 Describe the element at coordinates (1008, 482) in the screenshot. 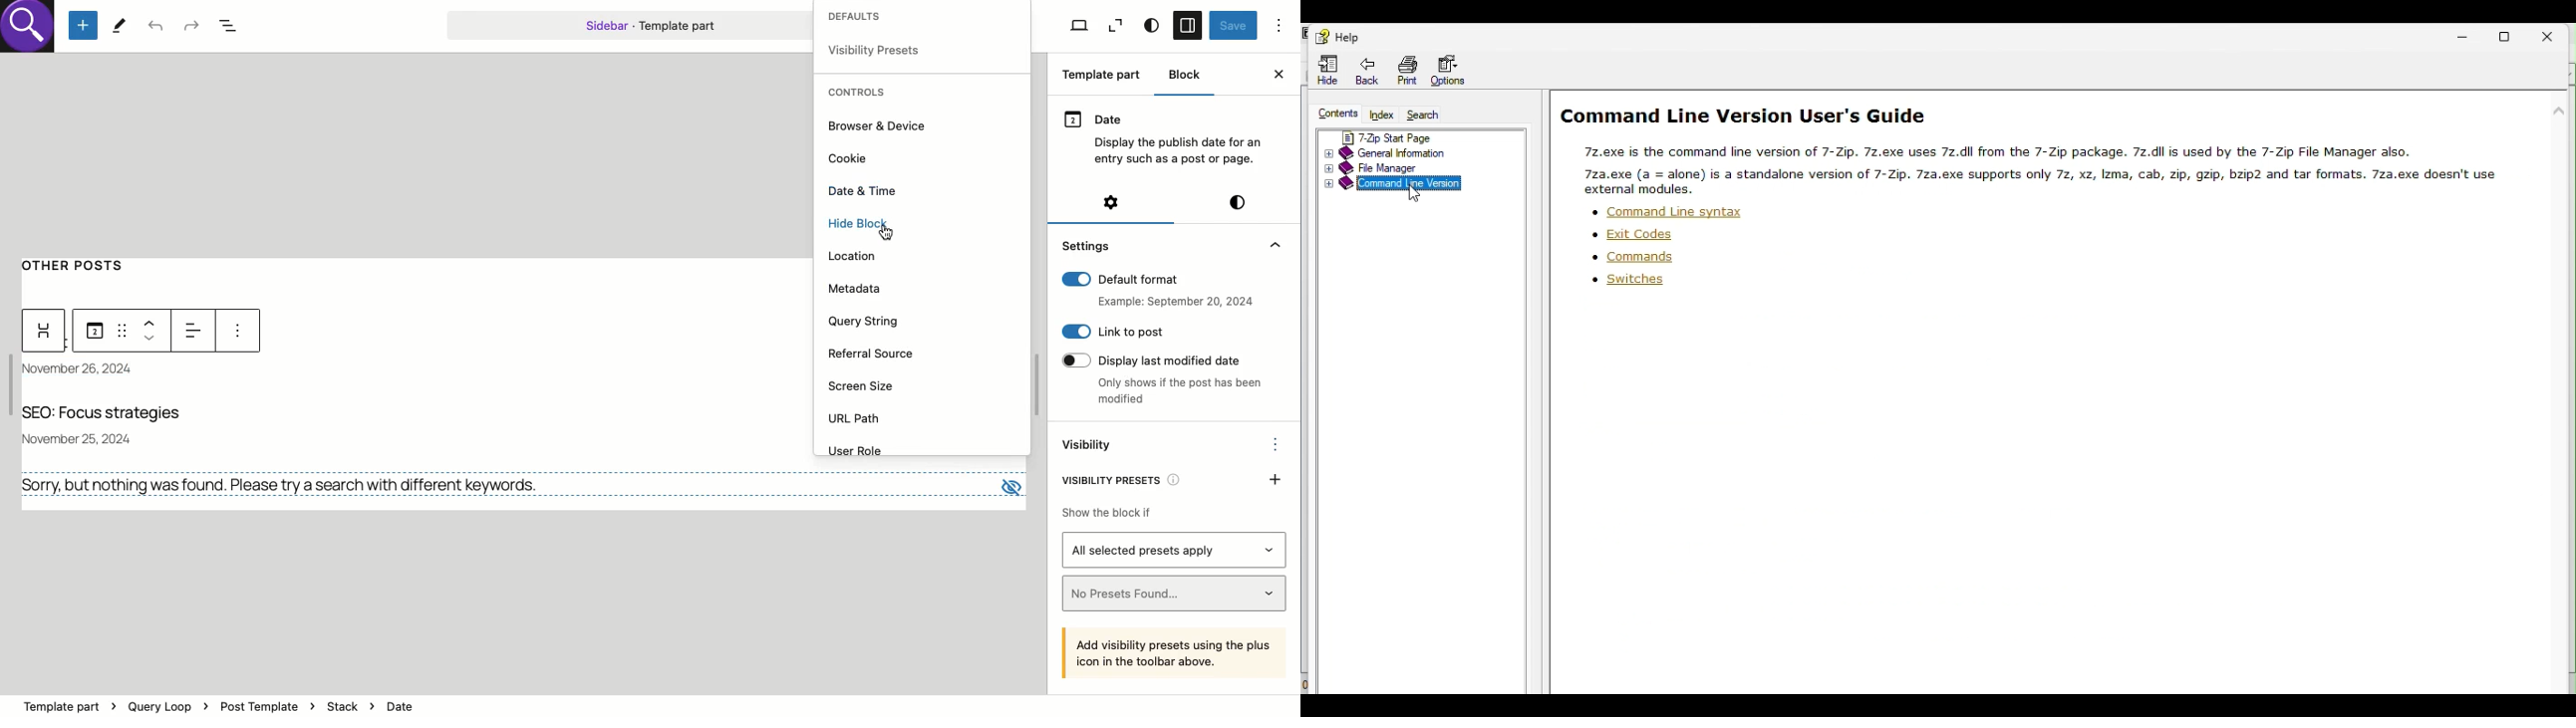

I see `view` at that location.